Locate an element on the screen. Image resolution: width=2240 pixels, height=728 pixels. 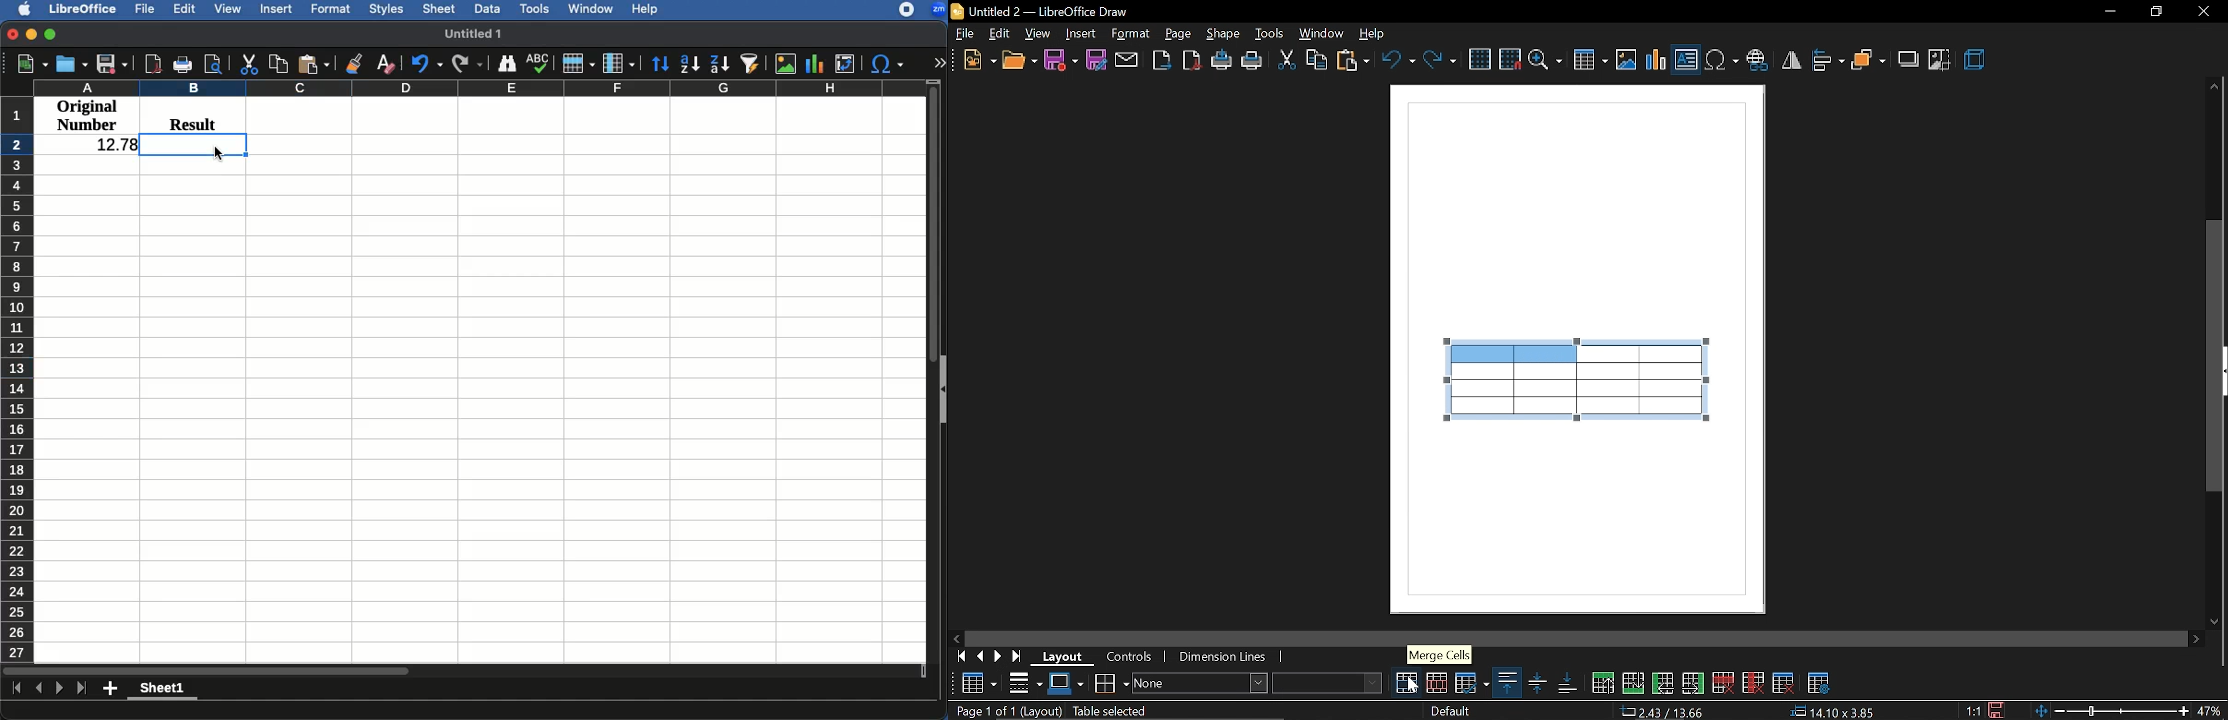
Print is located at coordinates (182, 66).